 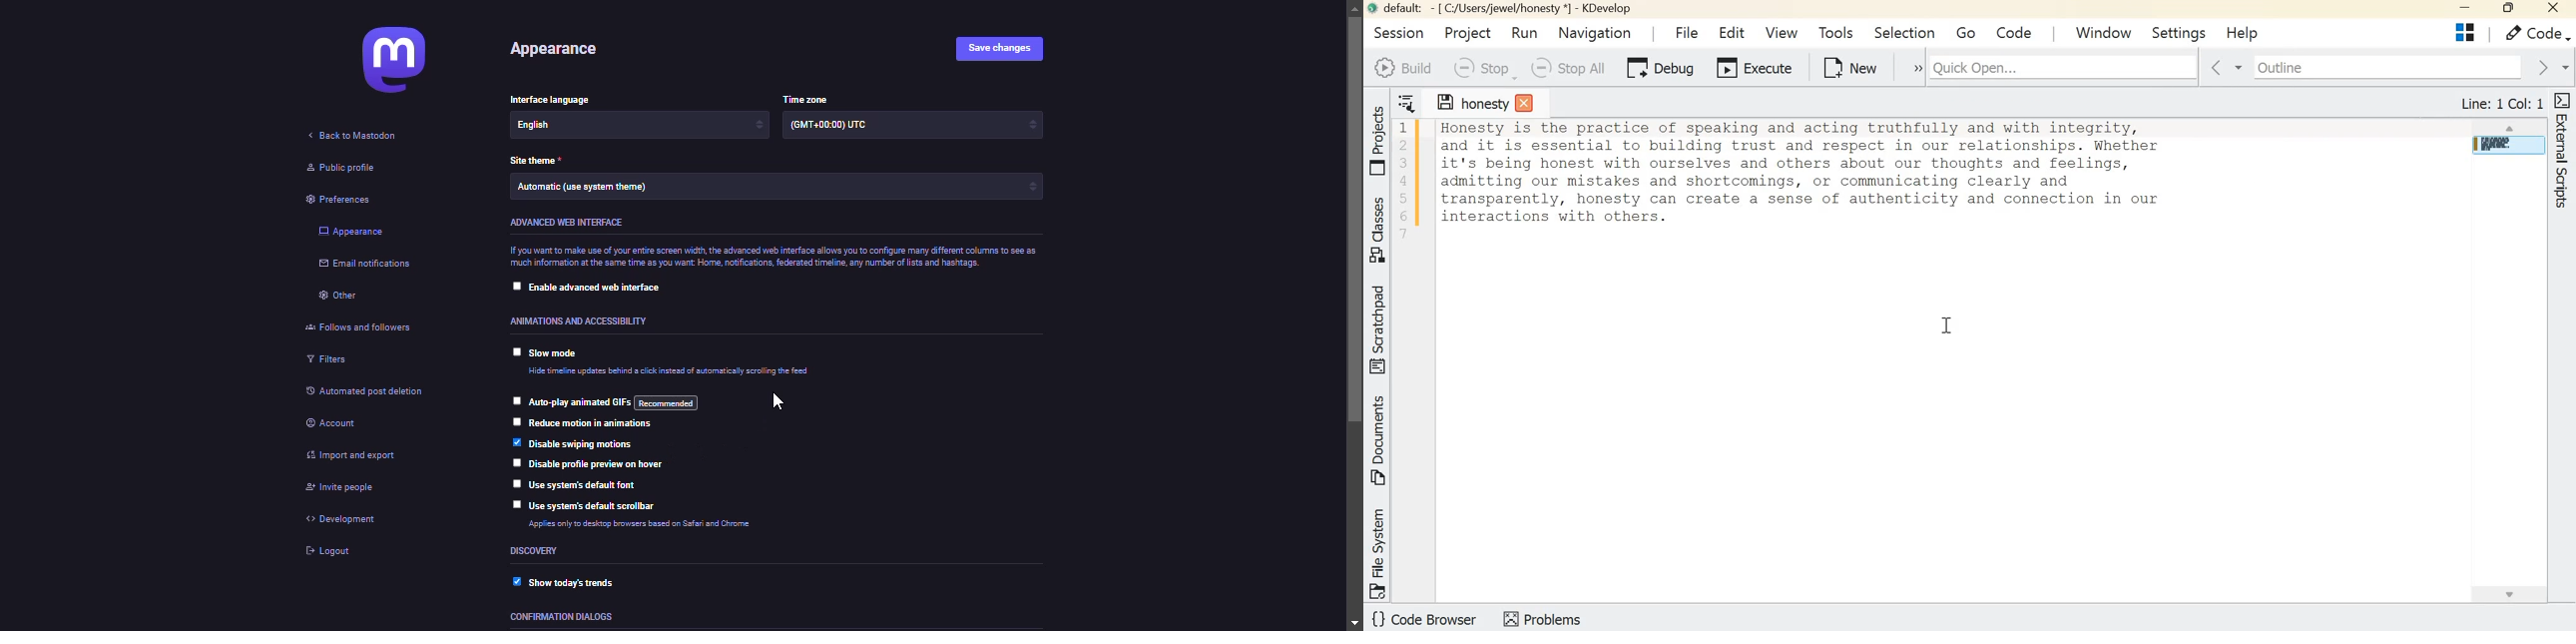 I want to click on theme, so click(x=599, y=188).